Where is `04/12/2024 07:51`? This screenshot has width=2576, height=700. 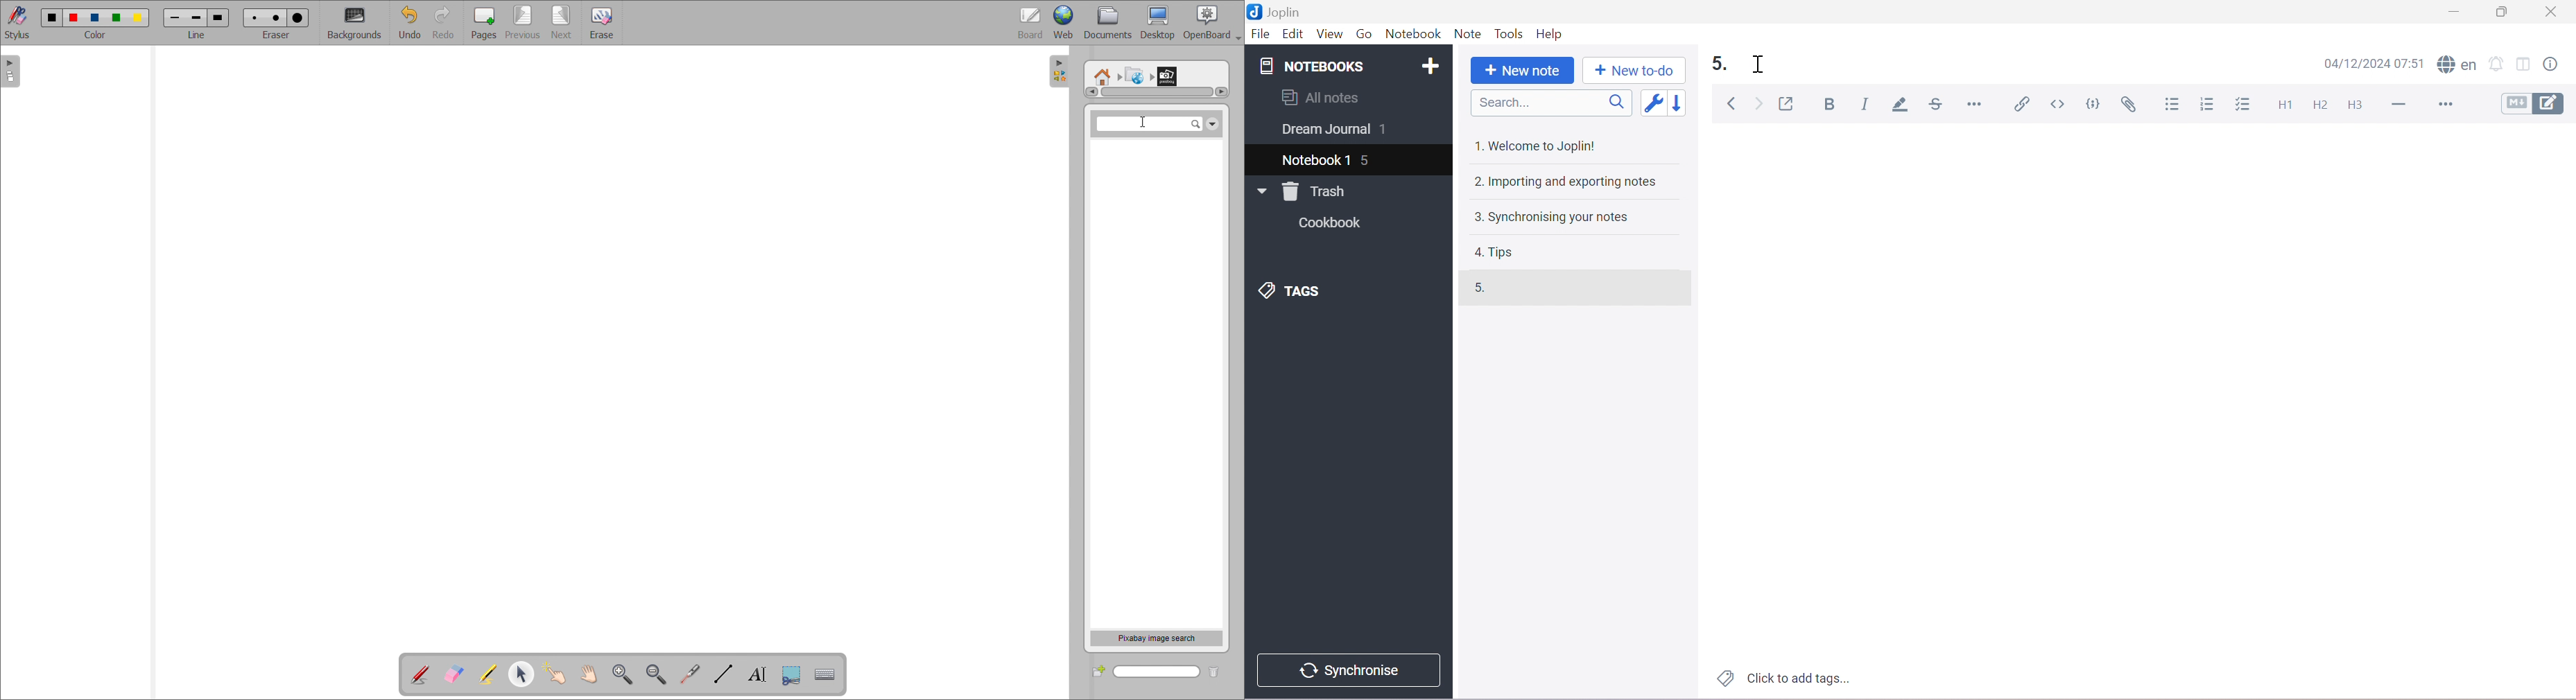 04/12/2024 07:51 is located at coordinates (2378, 64).